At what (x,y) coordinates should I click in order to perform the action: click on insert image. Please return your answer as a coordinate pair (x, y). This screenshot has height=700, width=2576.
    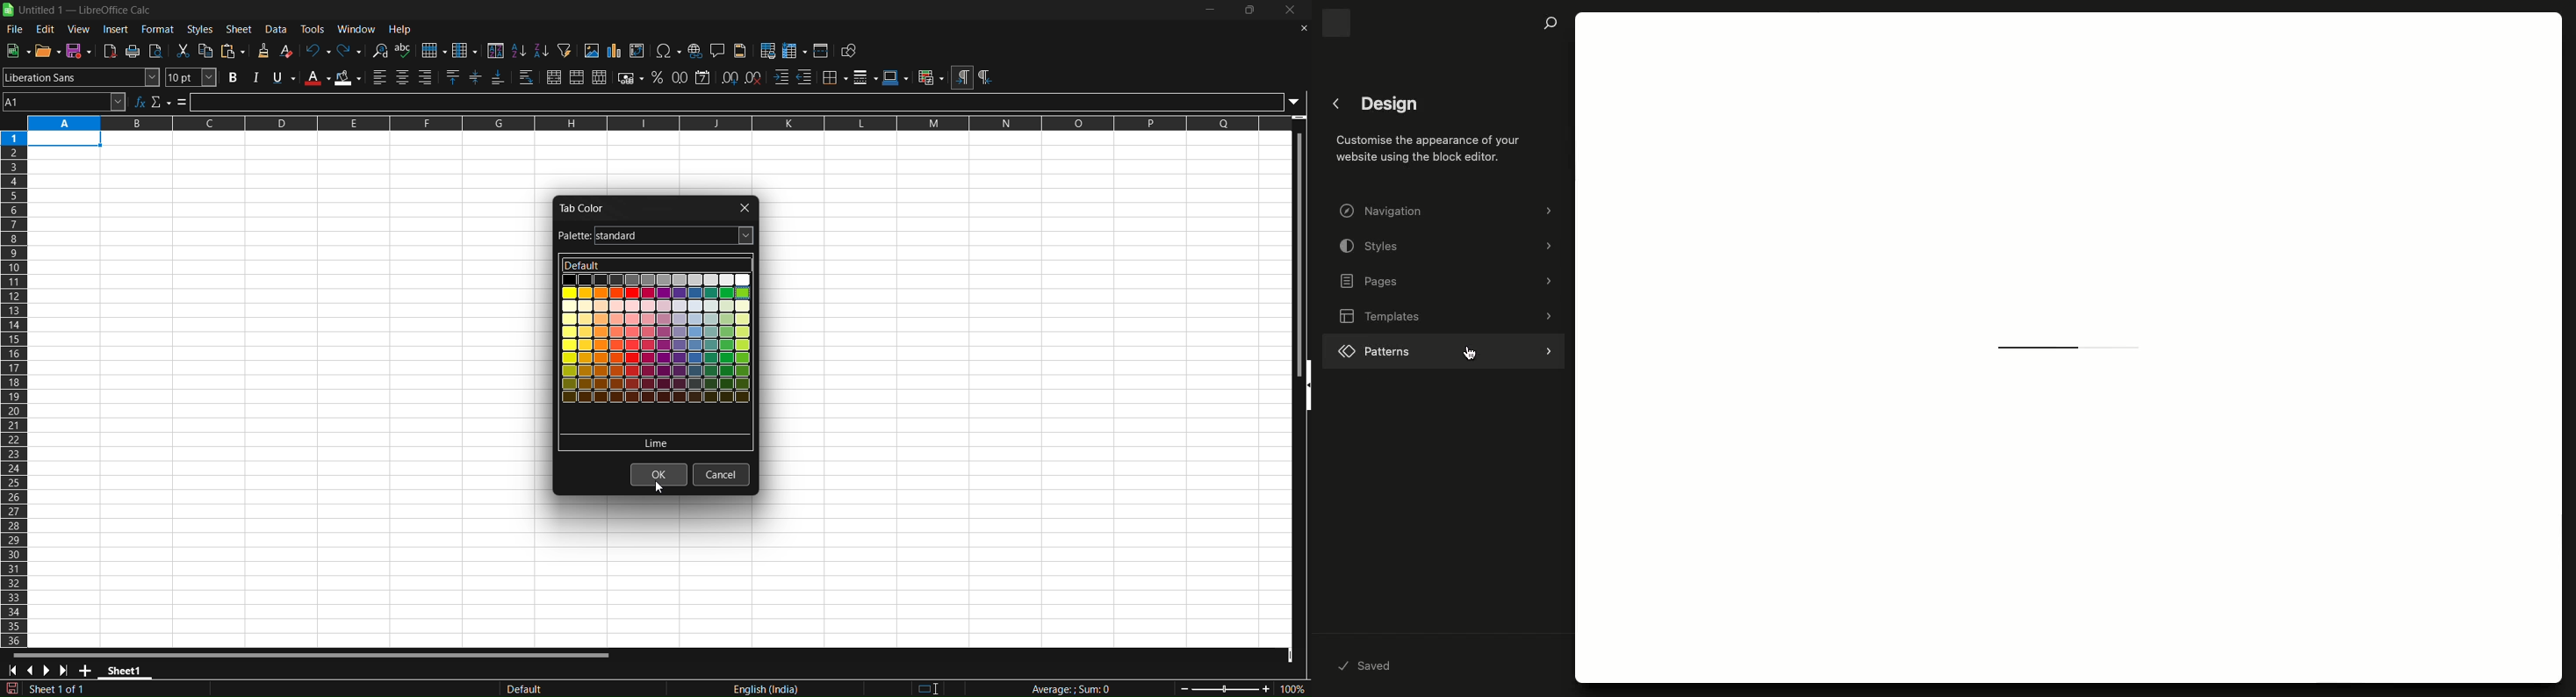
    Looking at the image, I should click on (590, 51).